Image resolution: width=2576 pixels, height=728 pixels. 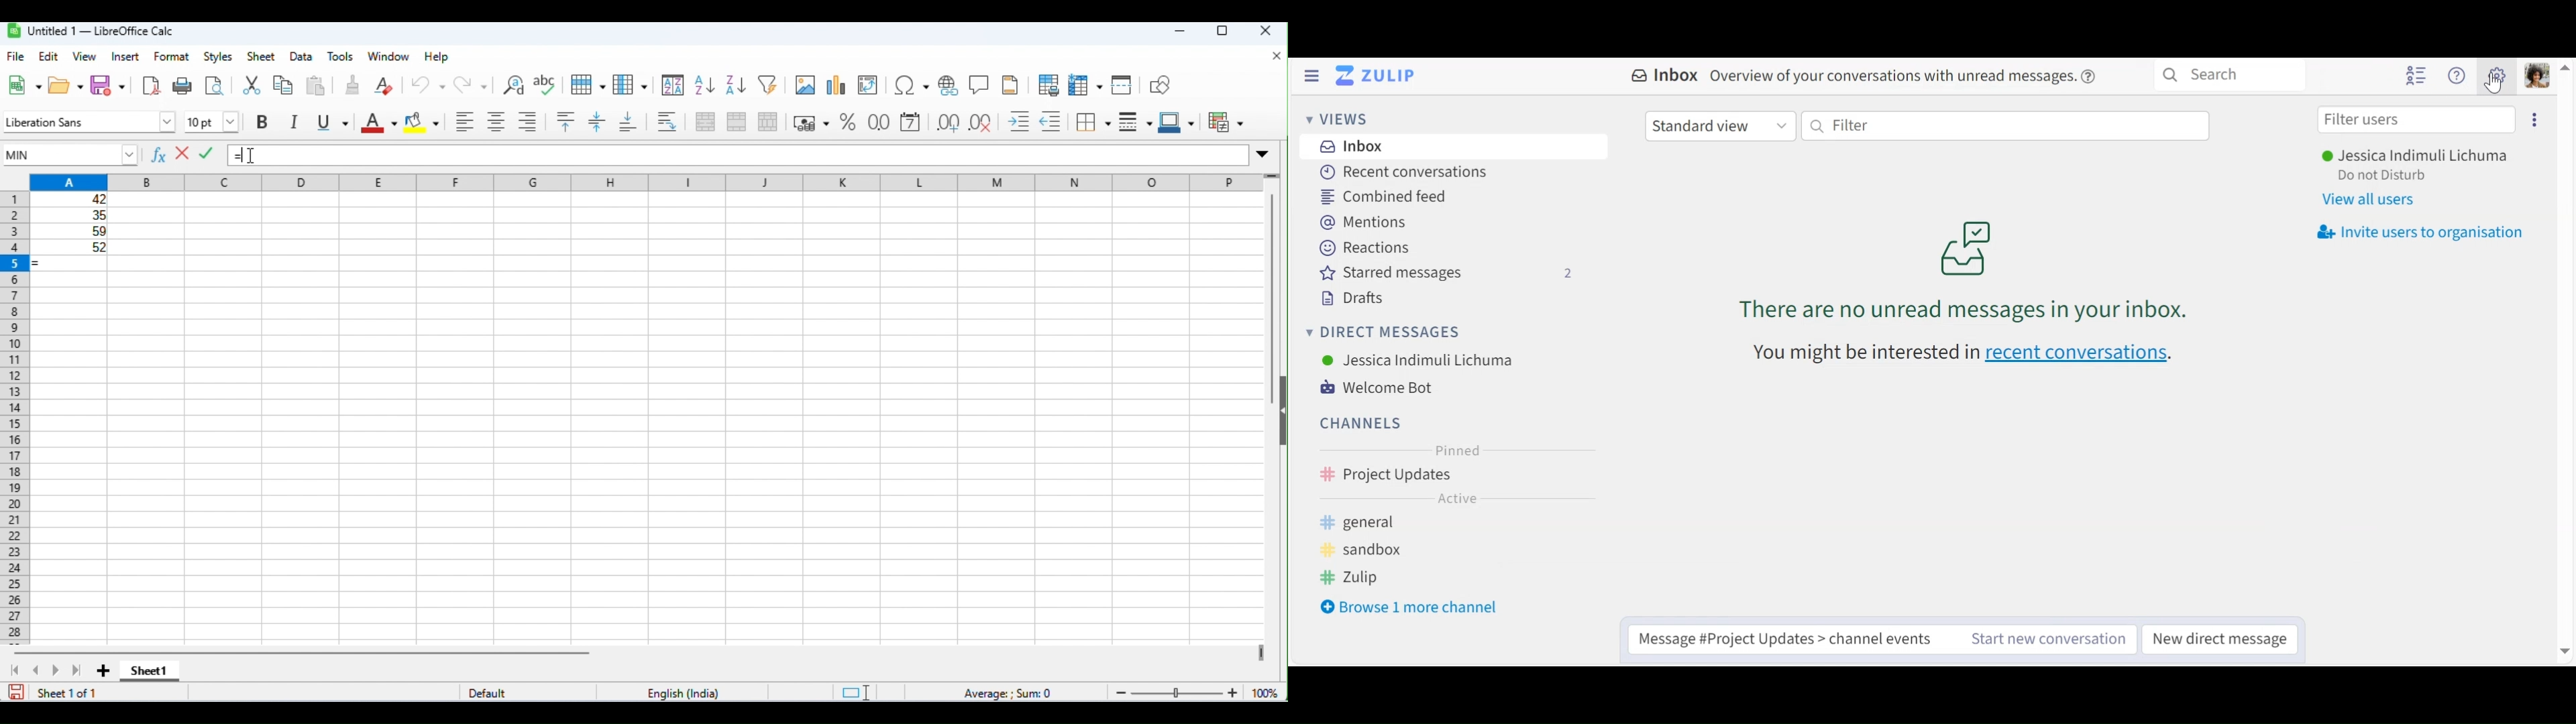 I want to click on Invite users to organization, so click(x=2535, y=119).